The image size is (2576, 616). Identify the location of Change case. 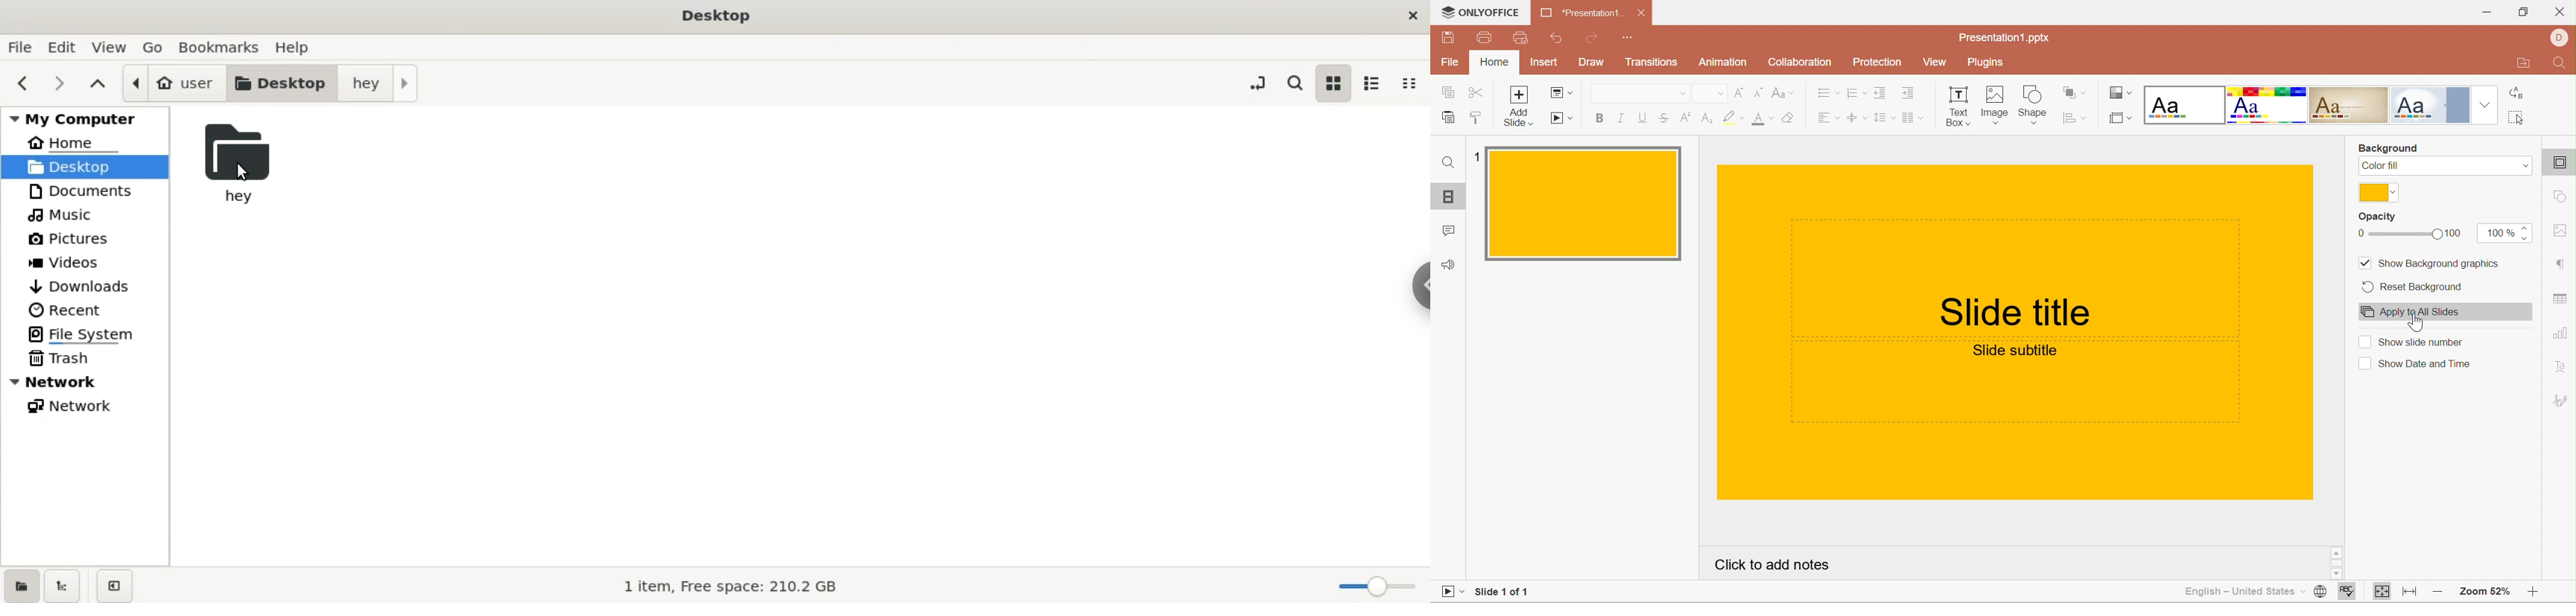
(1780, 92).